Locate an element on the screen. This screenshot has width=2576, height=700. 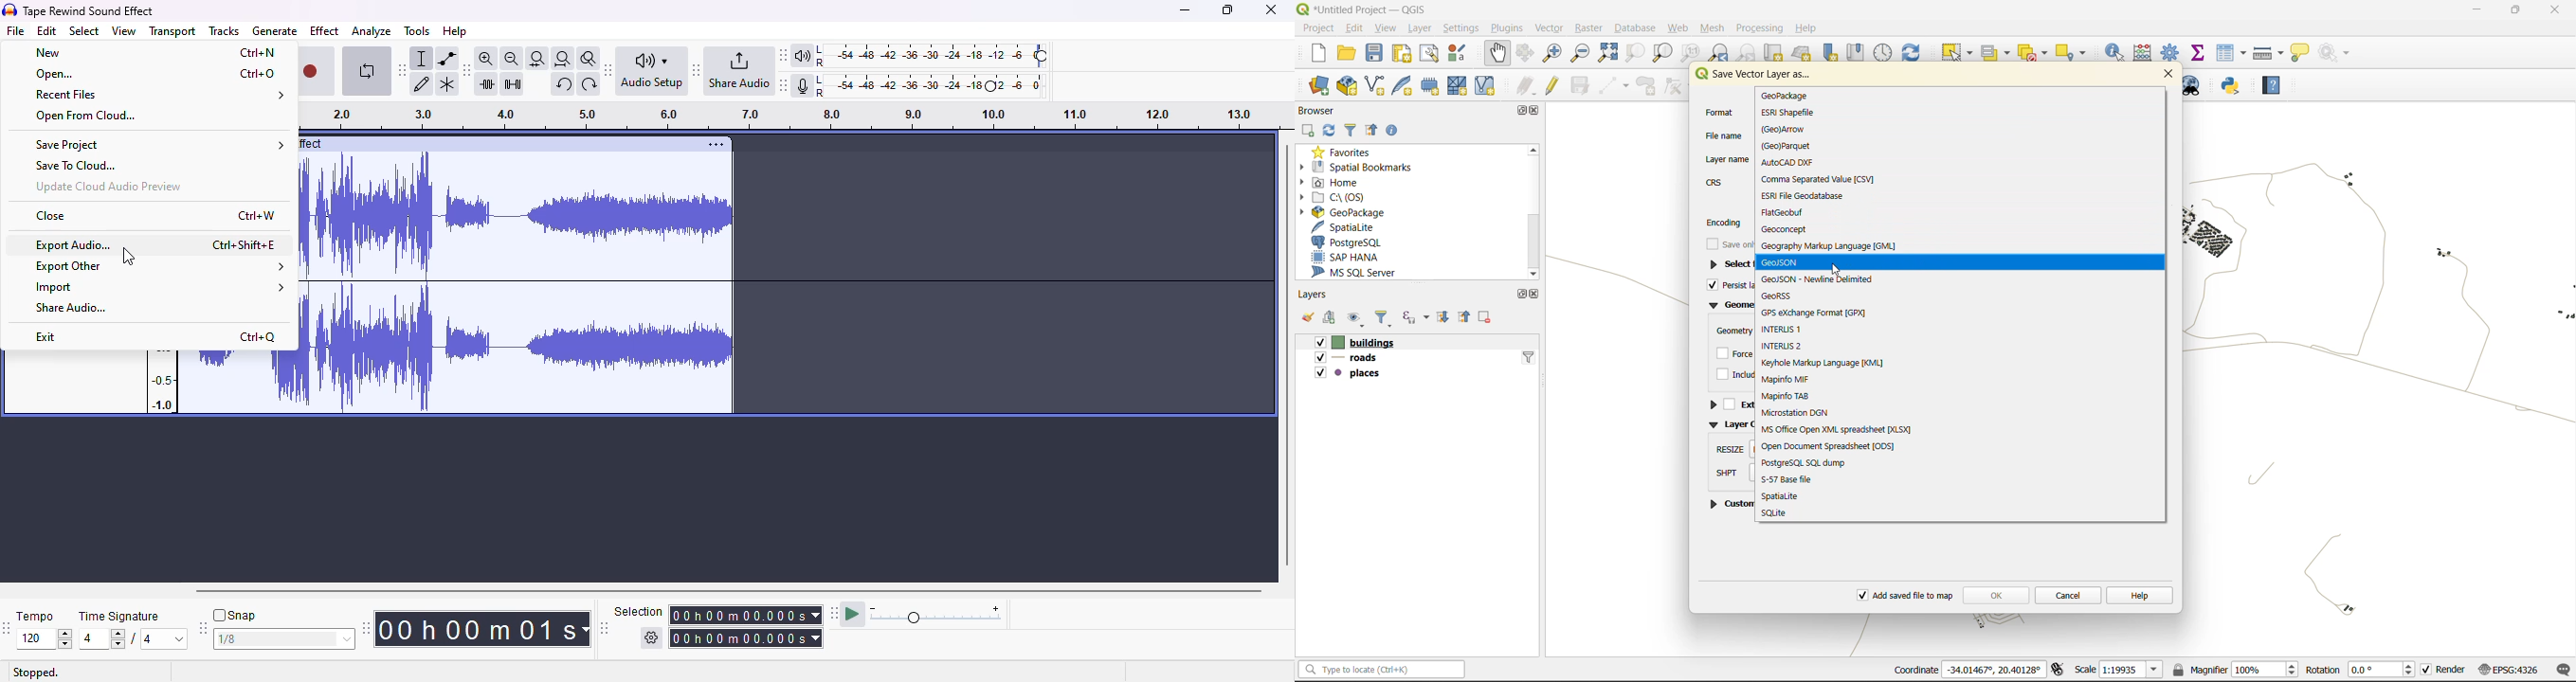
maximize is located at coordinates (1229, 10).